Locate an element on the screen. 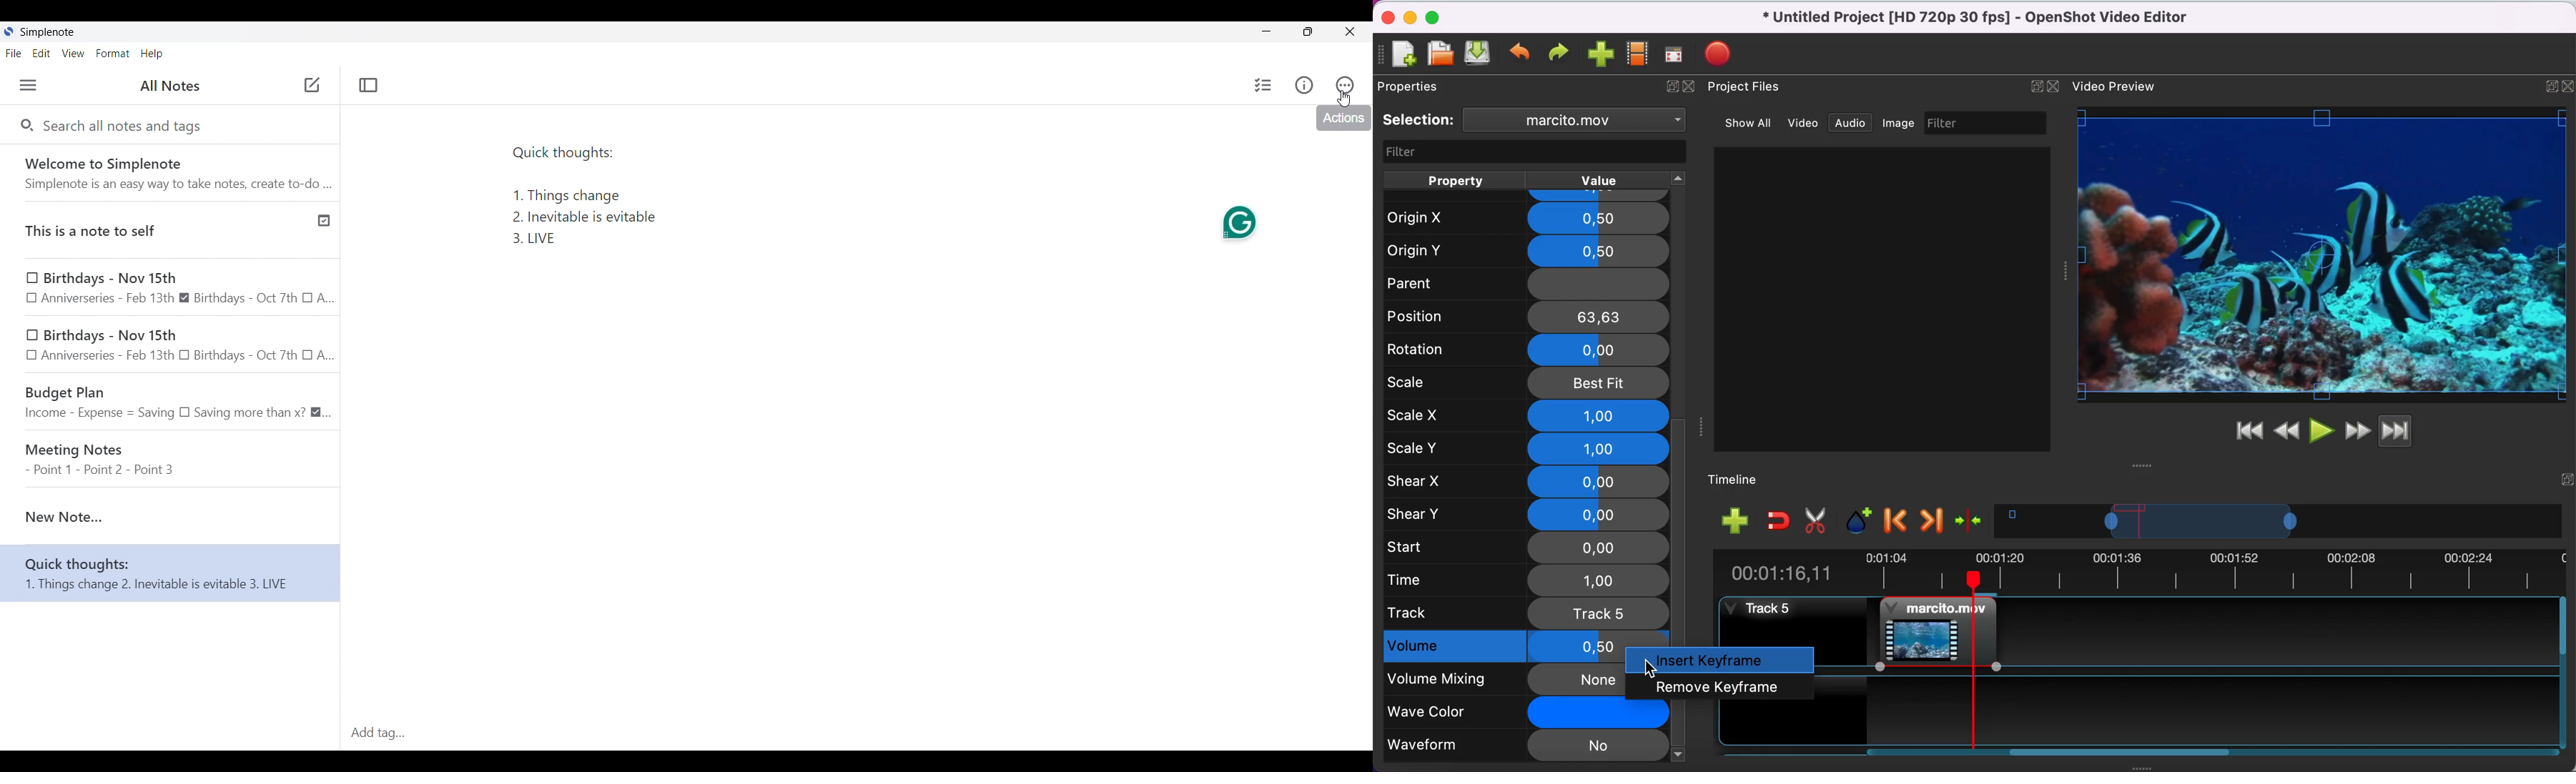 The image size is (2576, 784). undo is located at coordinates (1522, 54).